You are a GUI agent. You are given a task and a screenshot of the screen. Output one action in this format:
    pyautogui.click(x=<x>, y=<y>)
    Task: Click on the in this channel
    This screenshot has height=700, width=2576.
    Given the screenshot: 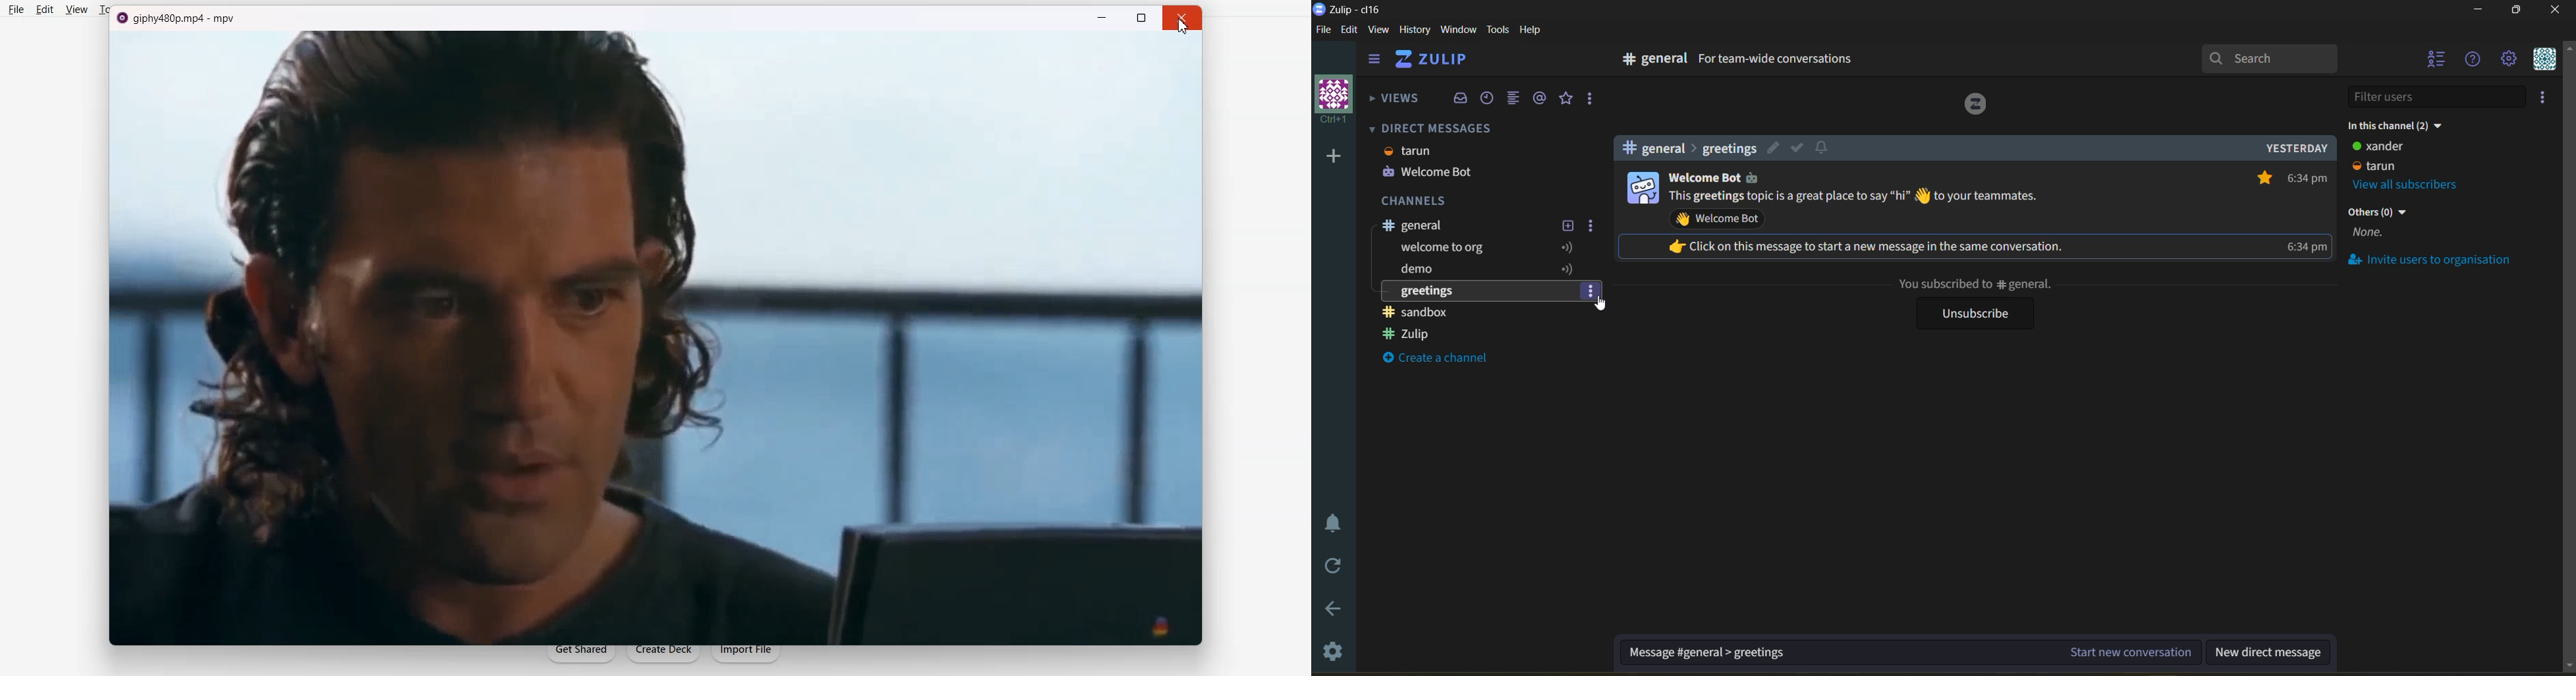 What is the action you would take?
    pyautogui.click(x=2399, y=128)
    